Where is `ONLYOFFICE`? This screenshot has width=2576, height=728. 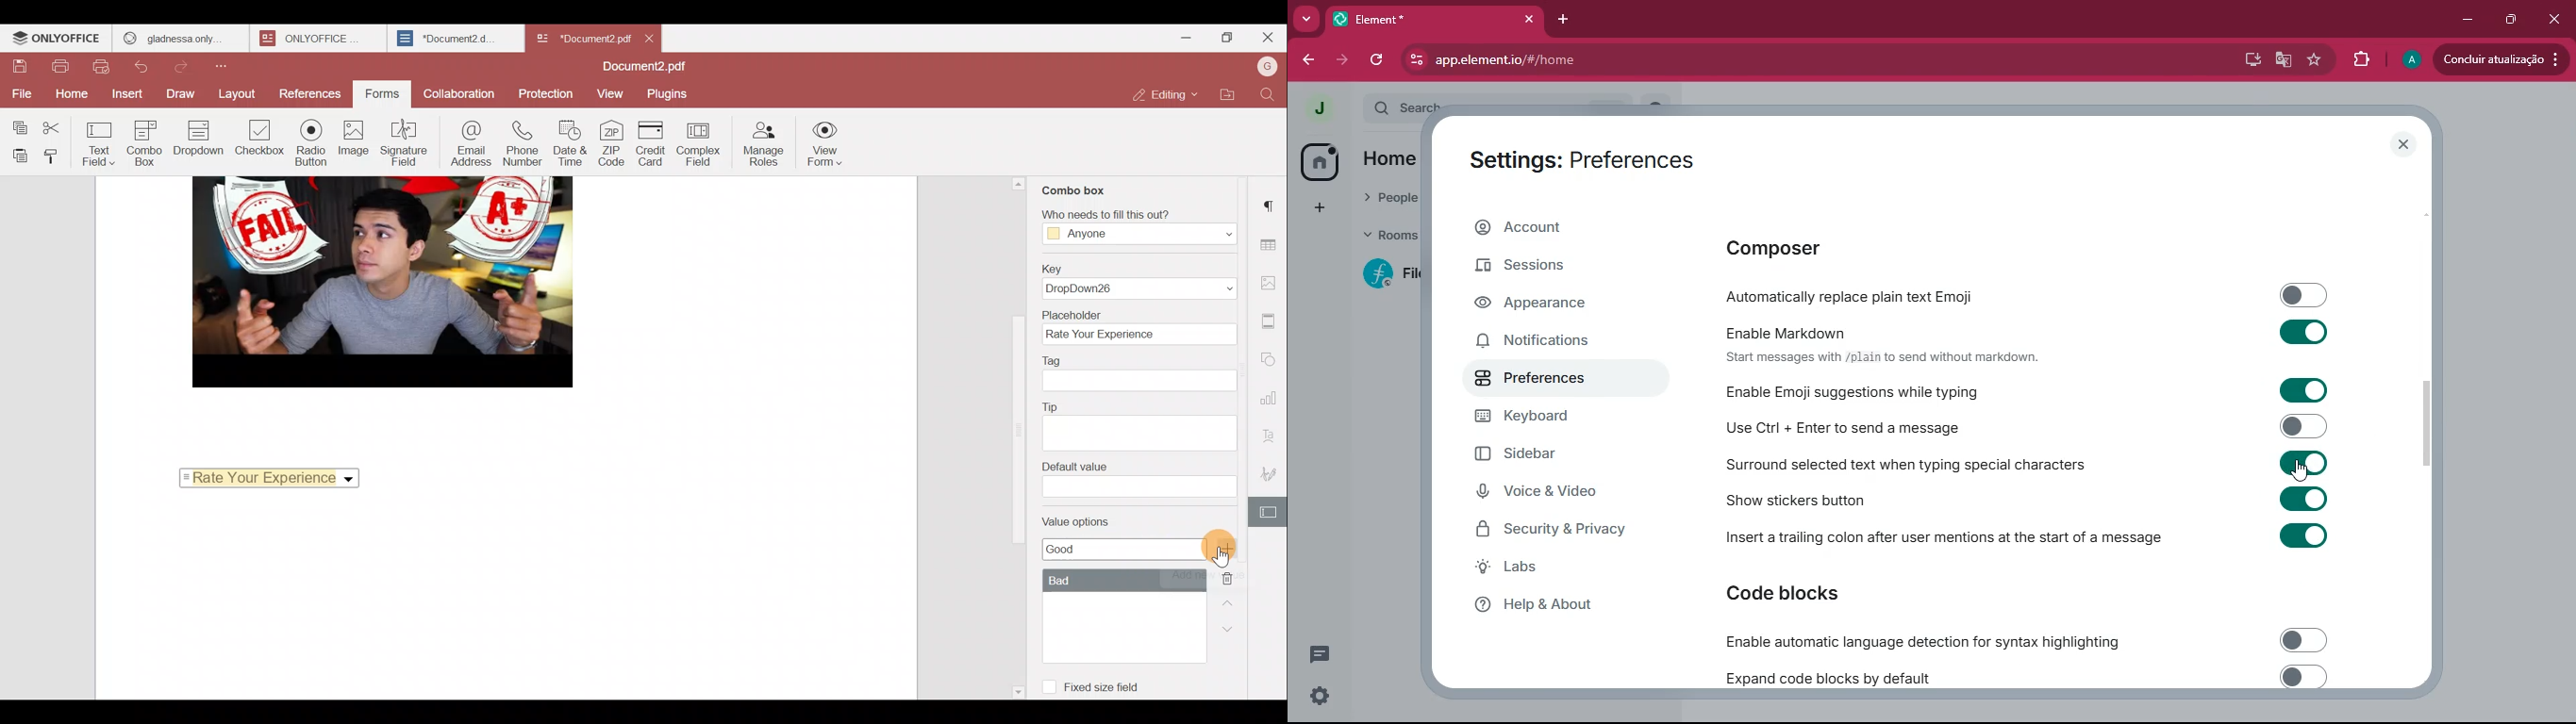 ONLYOFFICE is located at coordinates (57, 40).